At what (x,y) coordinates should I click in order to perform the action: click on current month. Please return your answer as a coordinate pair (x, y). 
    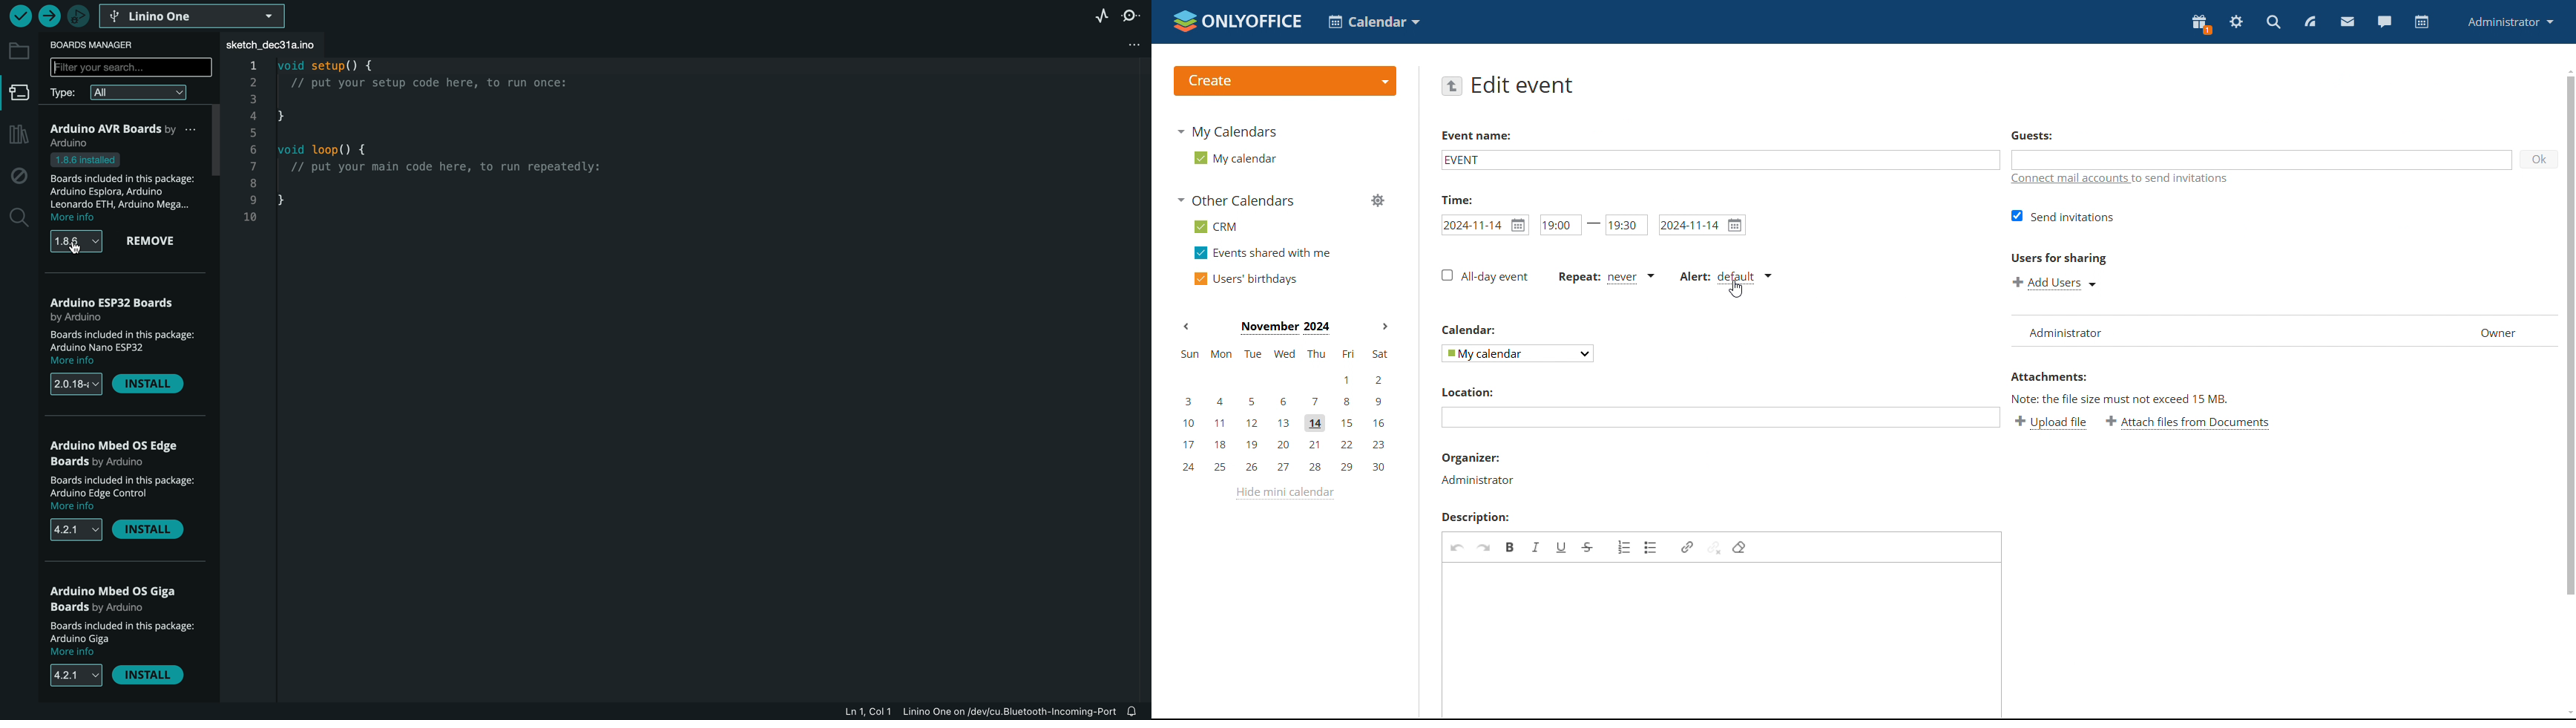
    Looking at the image, I should click on (1285, 329).